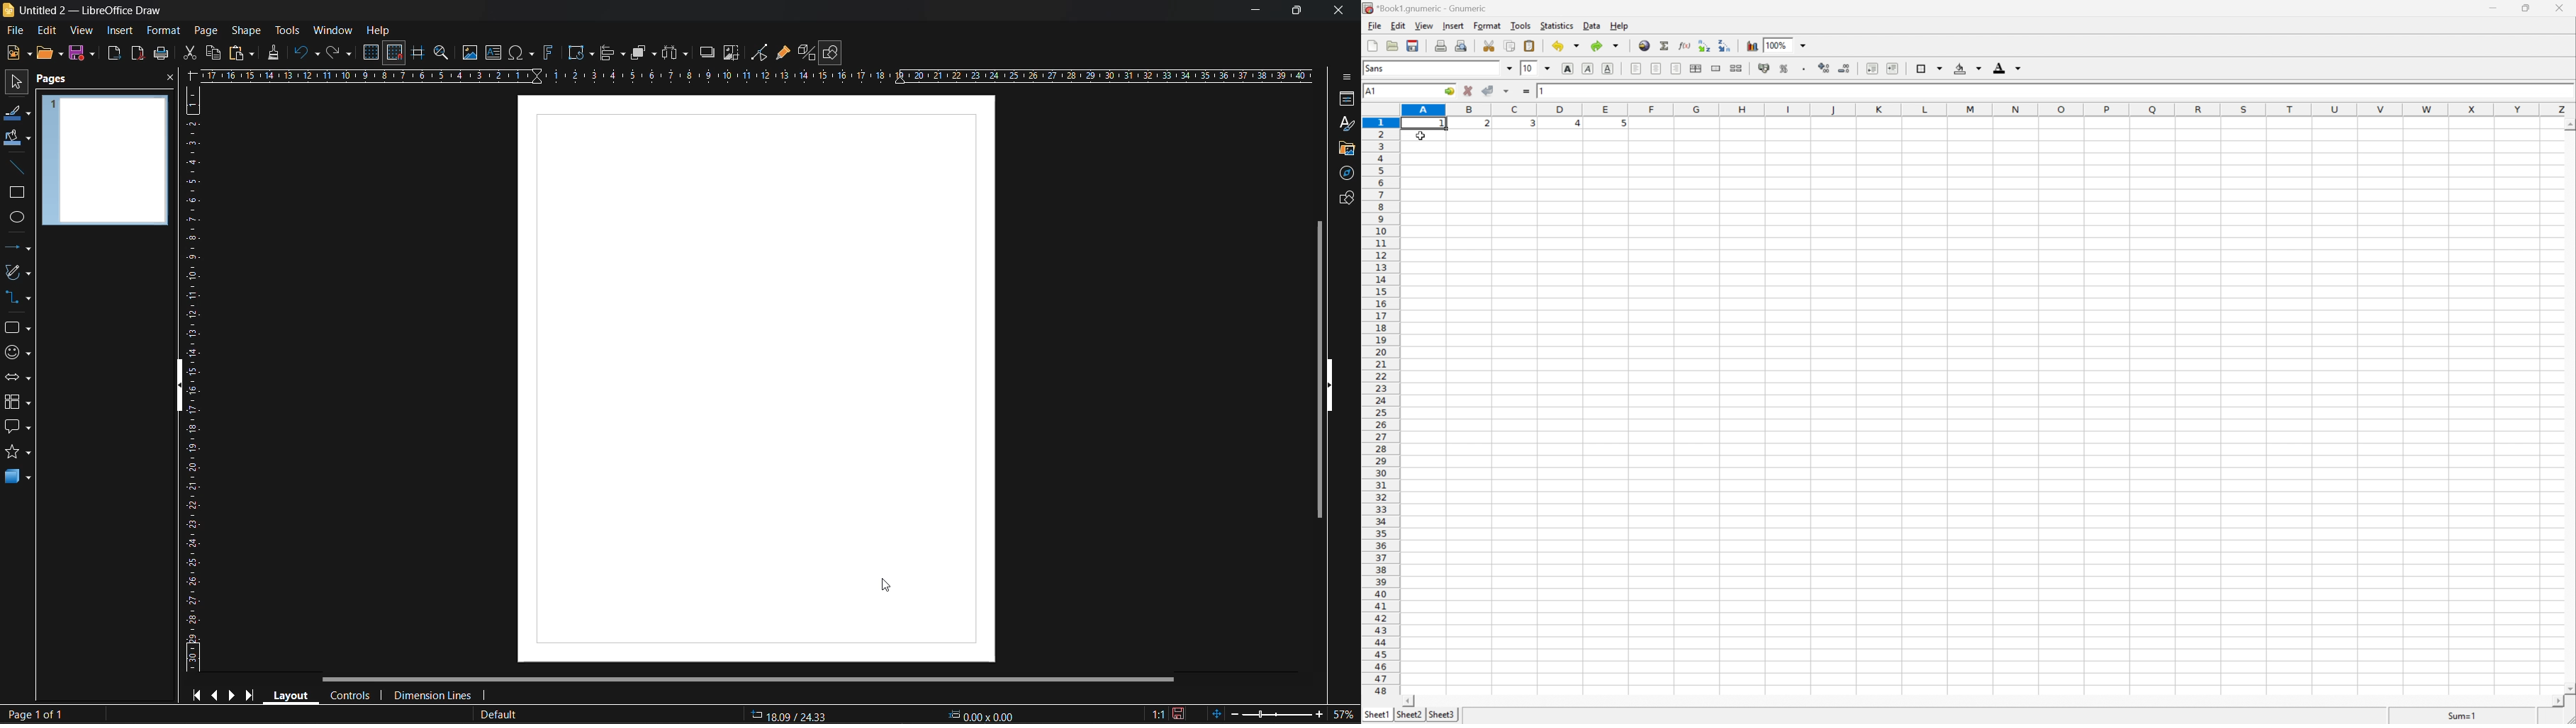 This screenshot has height=728, width=2576. Describe the element at coordinates (2009, 69) in the screenshot. I see `foreground` at that location.